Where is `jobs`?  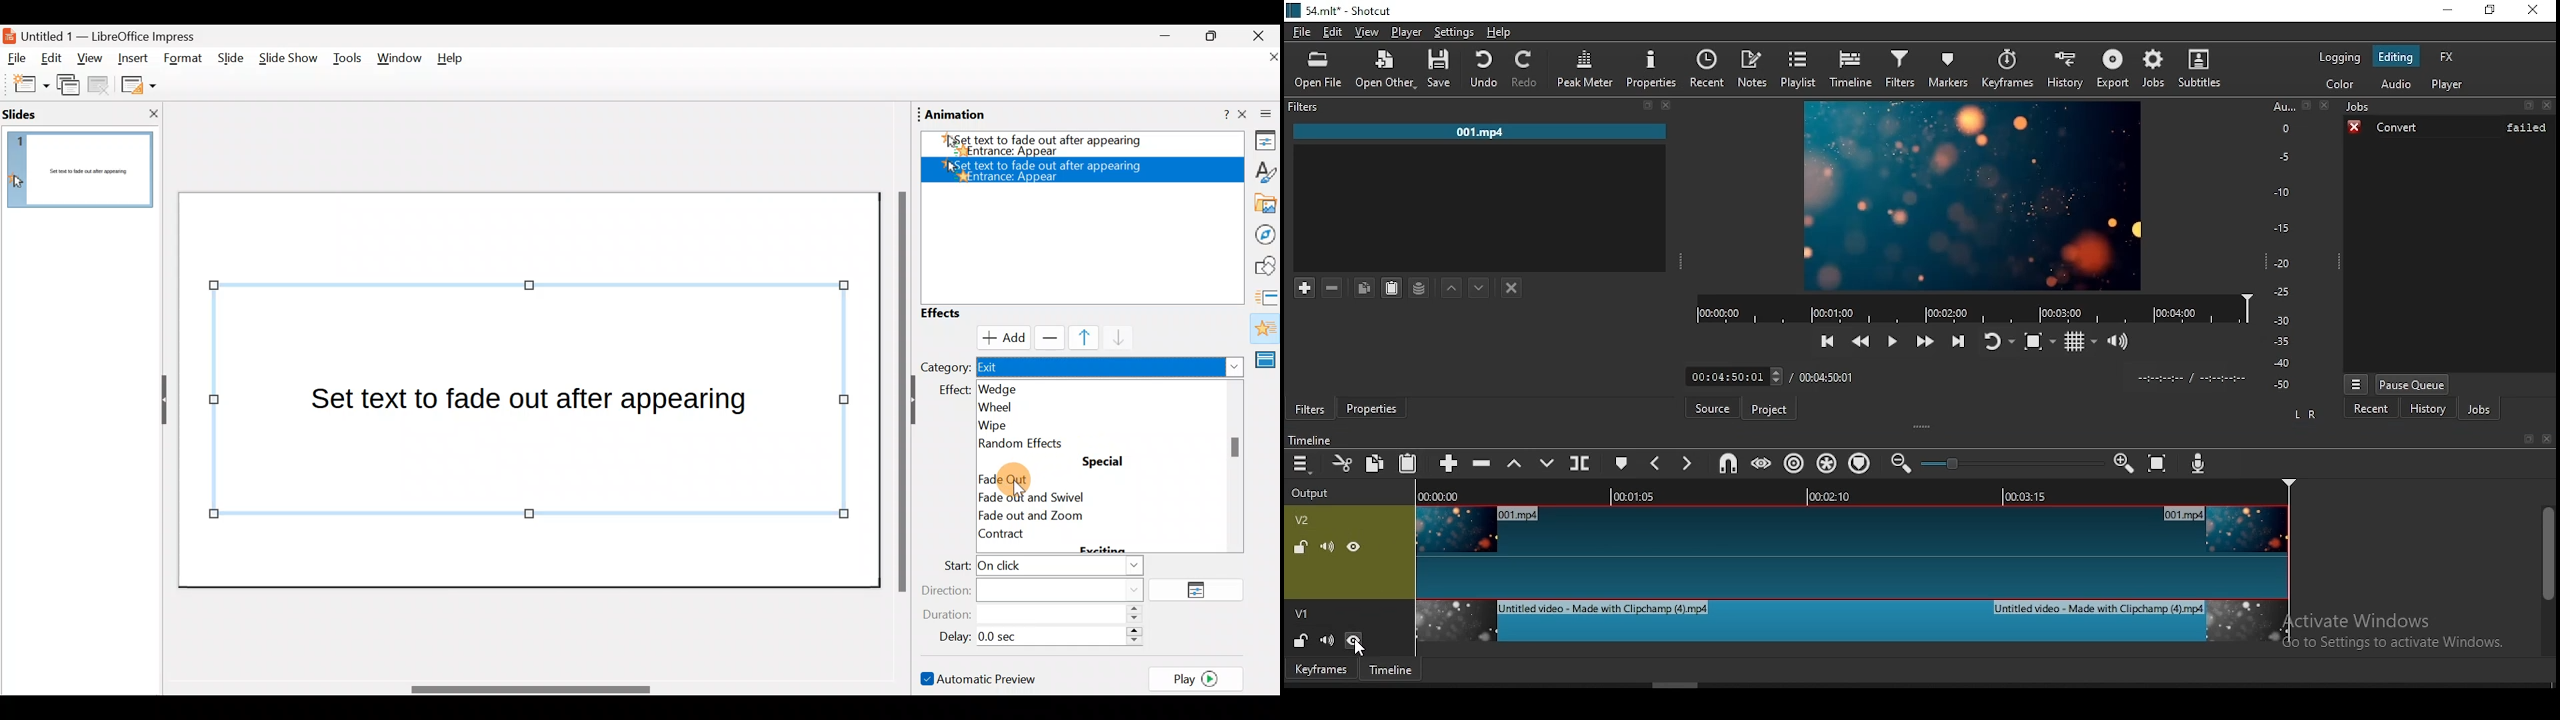 jobs is located at coordinates (2154, 69).